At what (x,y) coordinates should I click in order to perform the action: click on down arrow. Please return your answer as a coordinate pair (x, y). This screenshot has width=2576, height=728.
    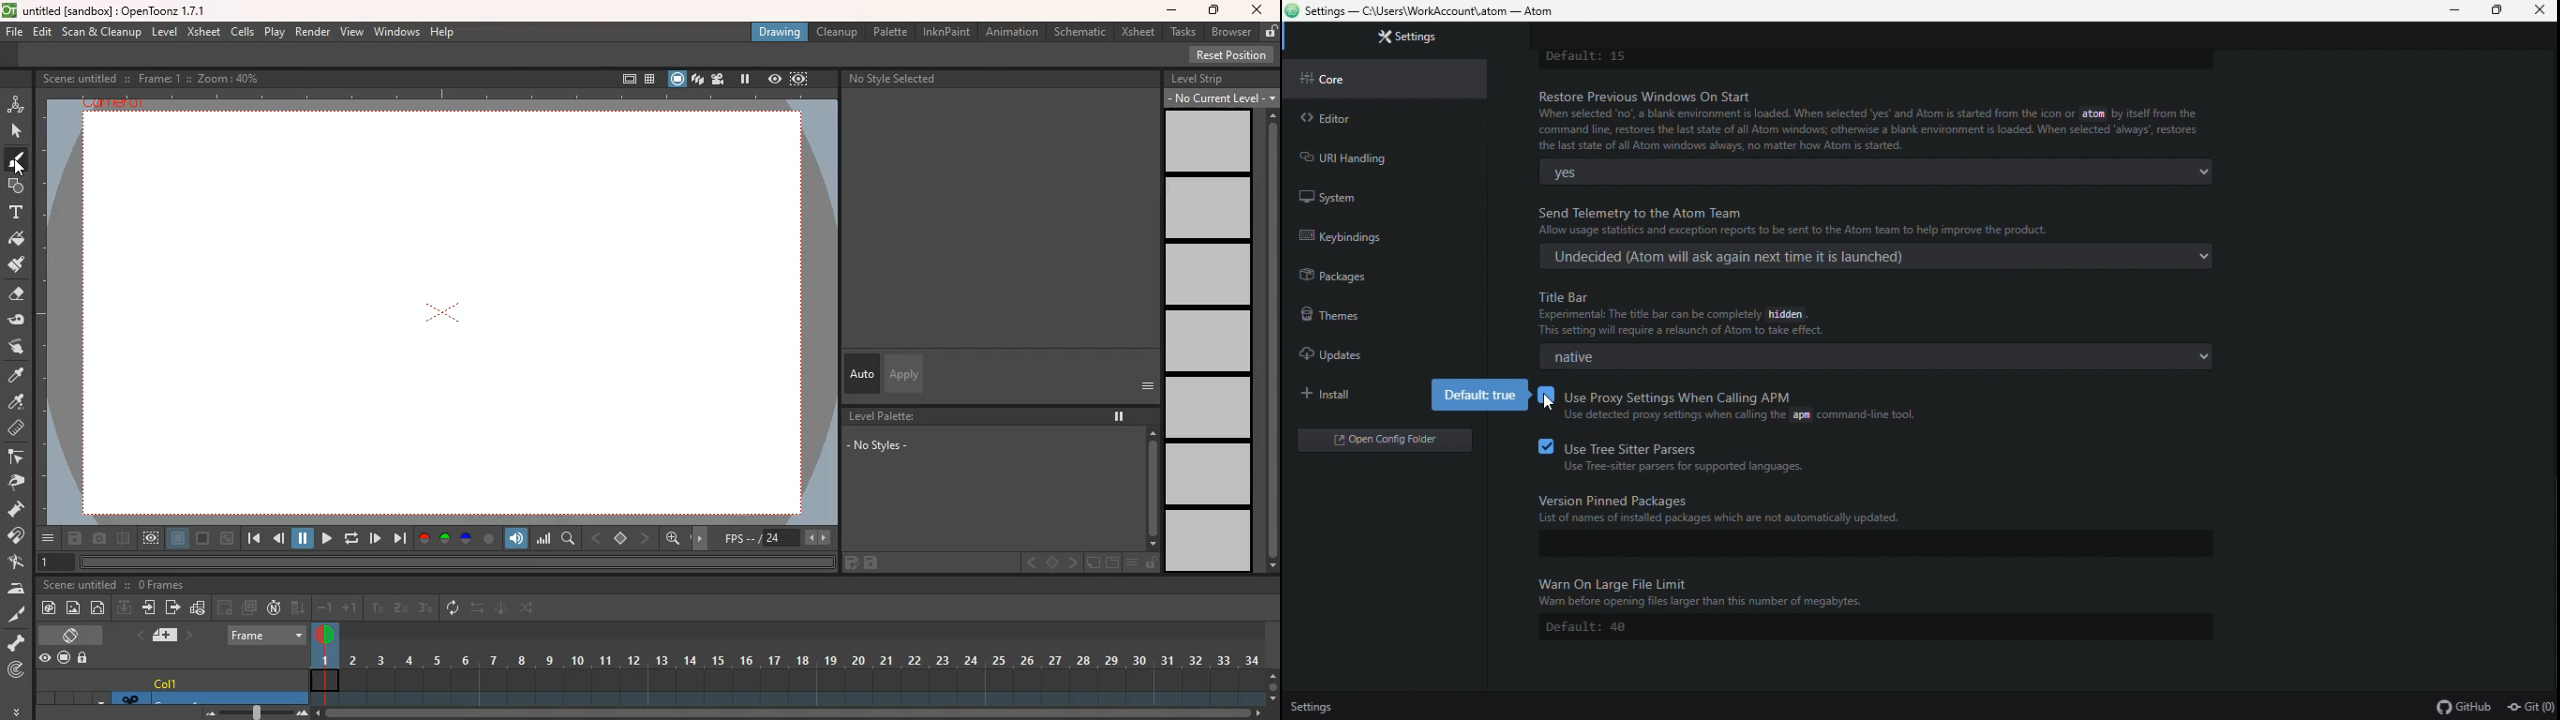
    Looking at the image, I should click on (98, 698).